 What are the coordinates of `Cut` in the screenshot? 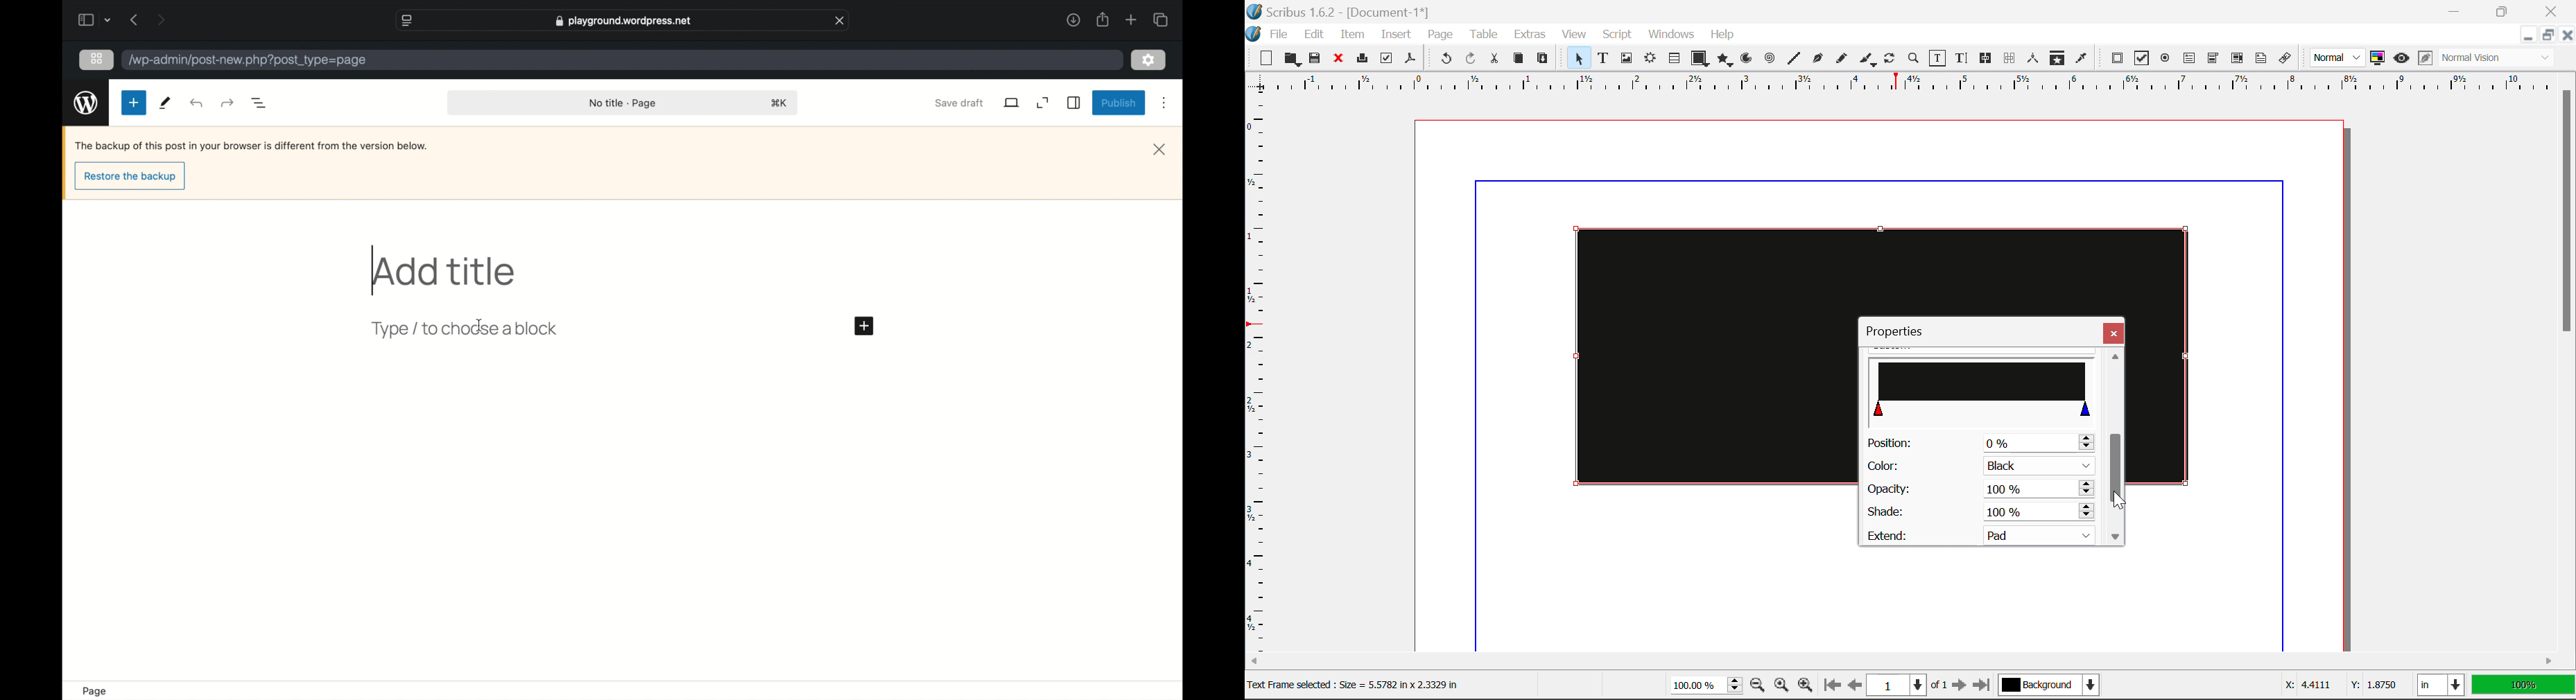 It's located at (1494, 59).